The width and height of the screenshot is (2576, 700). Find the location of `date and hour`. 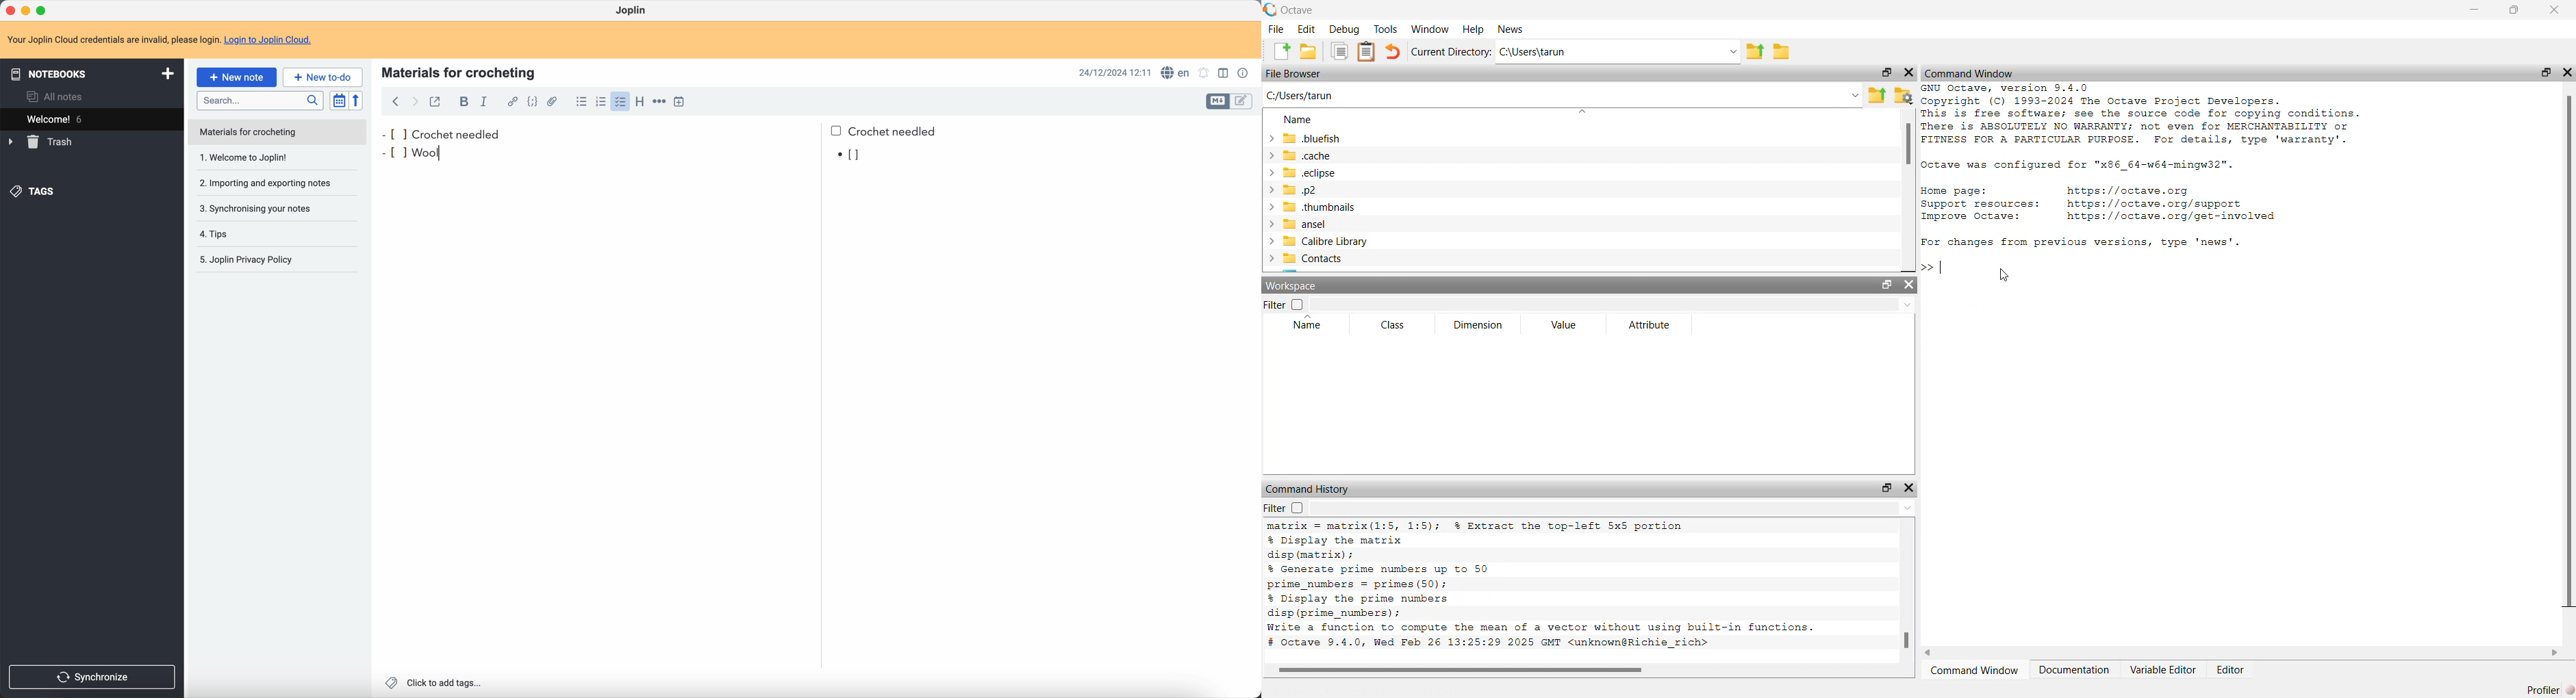

date and hour is located at coordinates (1116, 72).